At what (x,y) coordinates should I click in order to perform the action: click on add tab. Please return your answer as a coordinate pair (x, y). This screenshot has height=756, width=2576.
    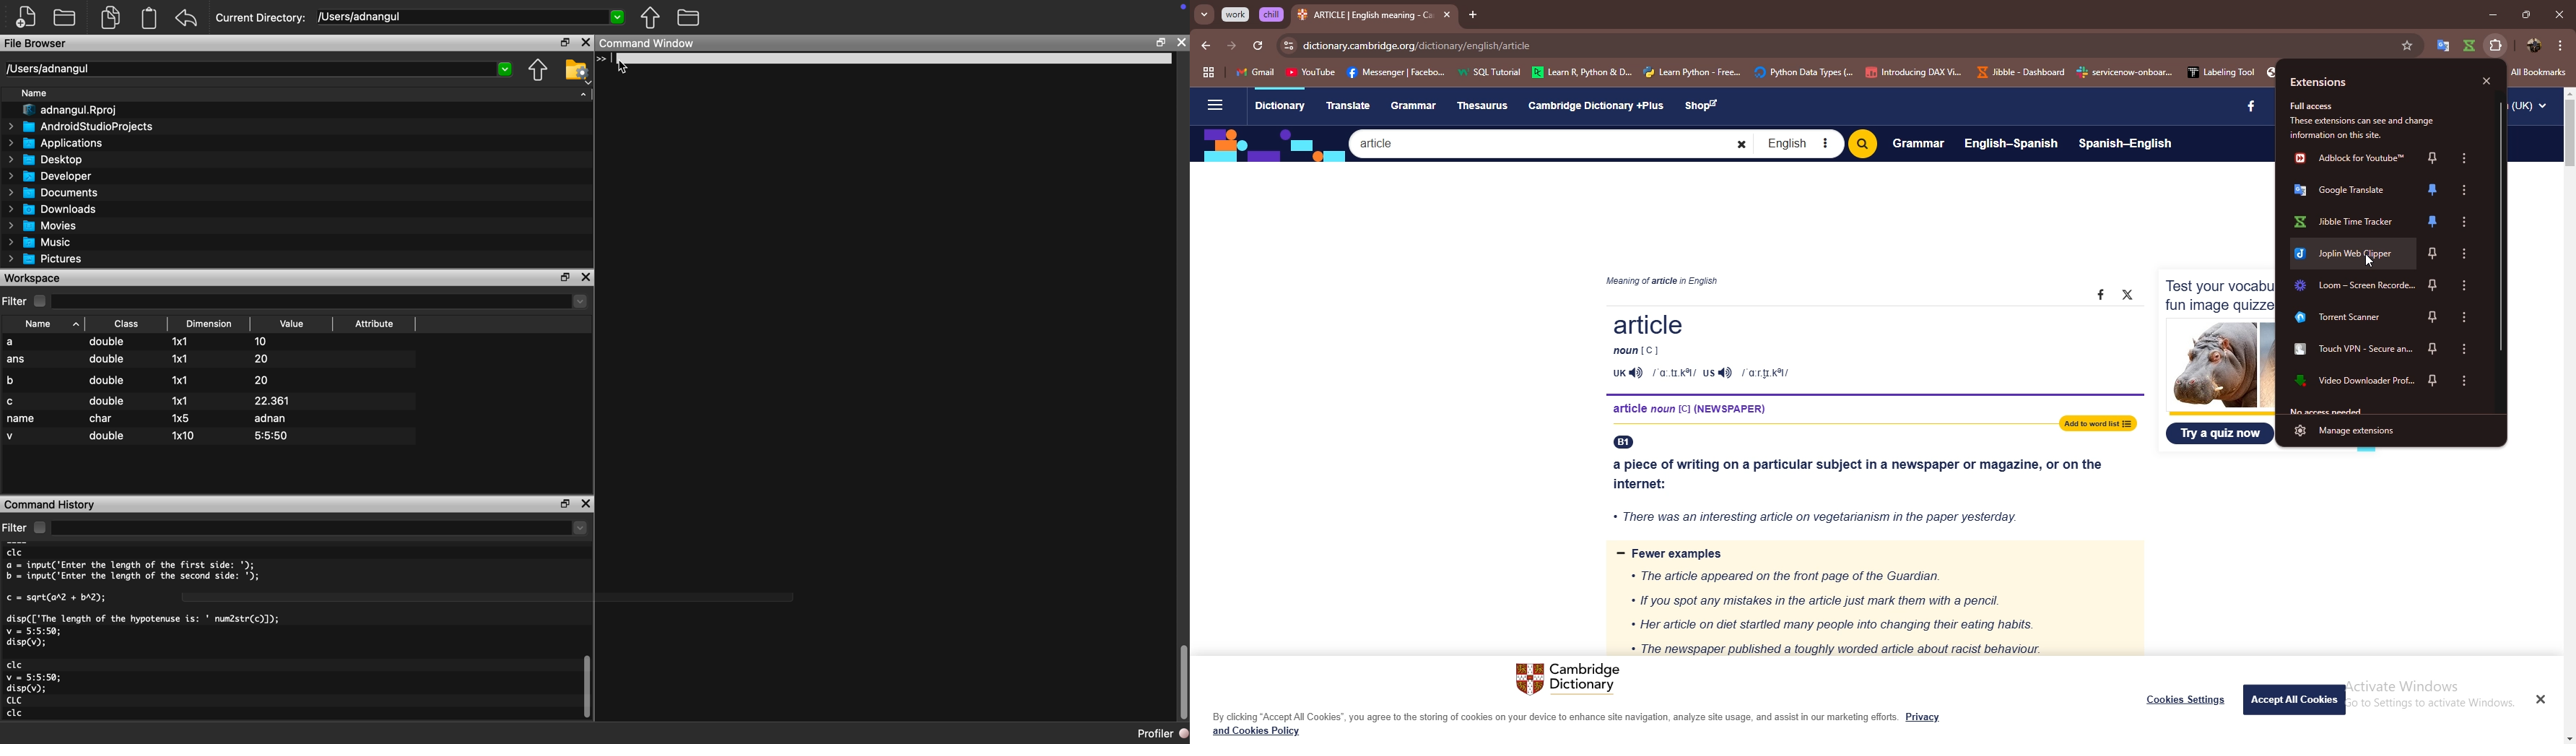
    Looking at the image, I should click on (1472, 14).